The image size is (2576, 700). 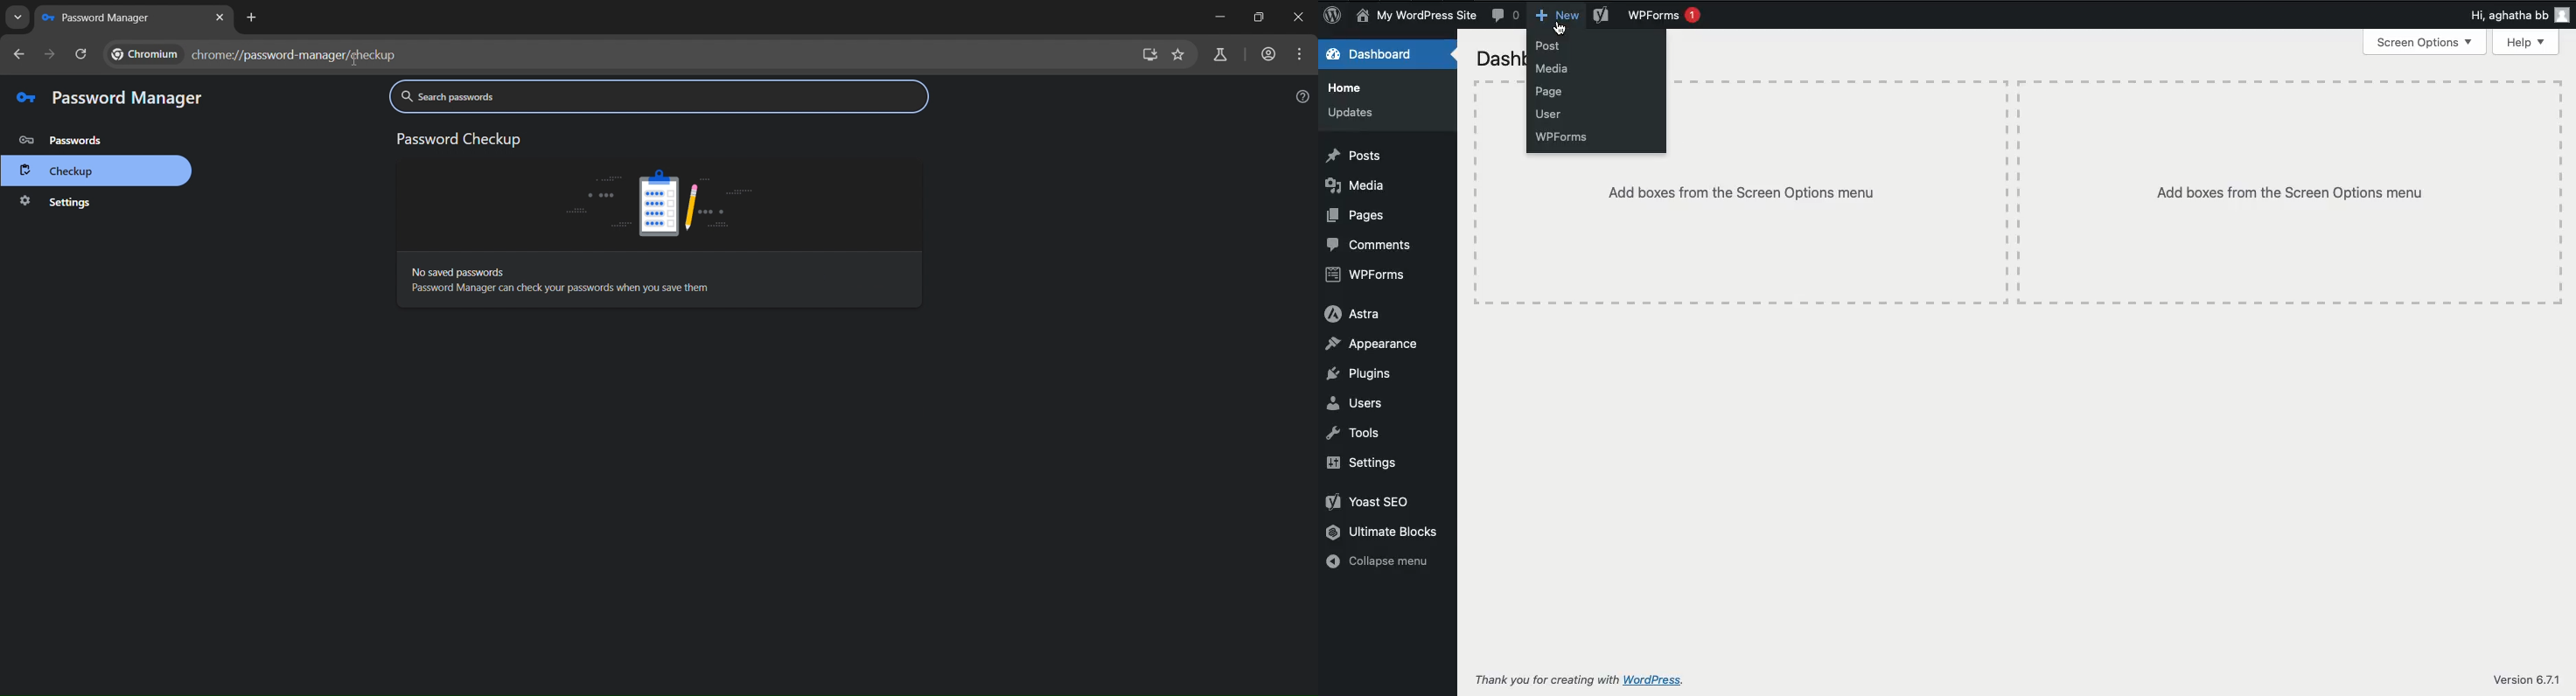 I want to click on search tabs, so click(x=16, y=17).